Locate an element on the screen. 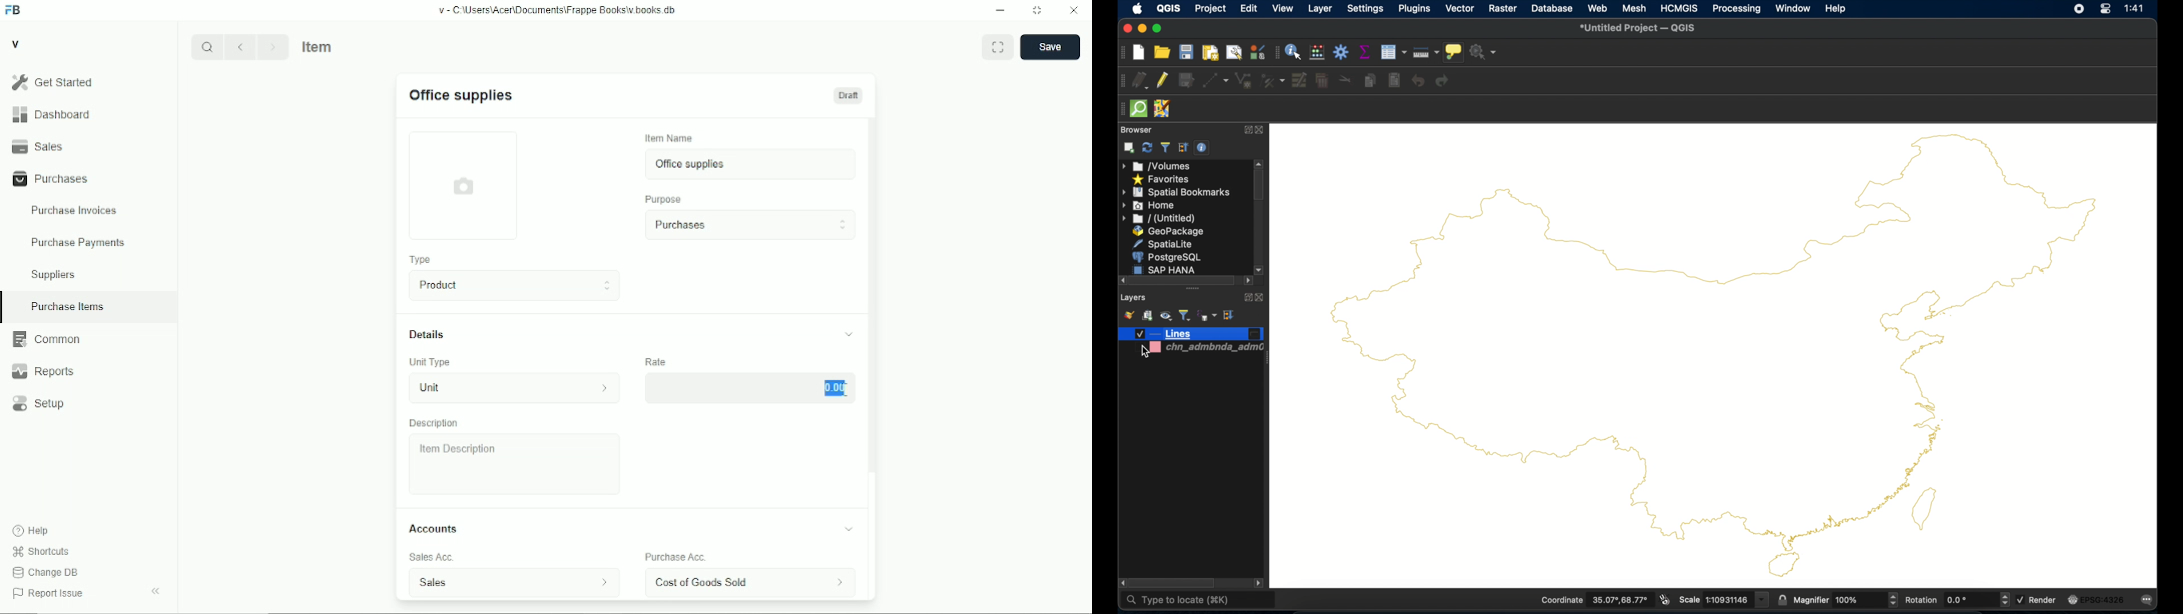 The width and height of the screenshot is (2184, 616). sales is located at coordinates (481, 583).